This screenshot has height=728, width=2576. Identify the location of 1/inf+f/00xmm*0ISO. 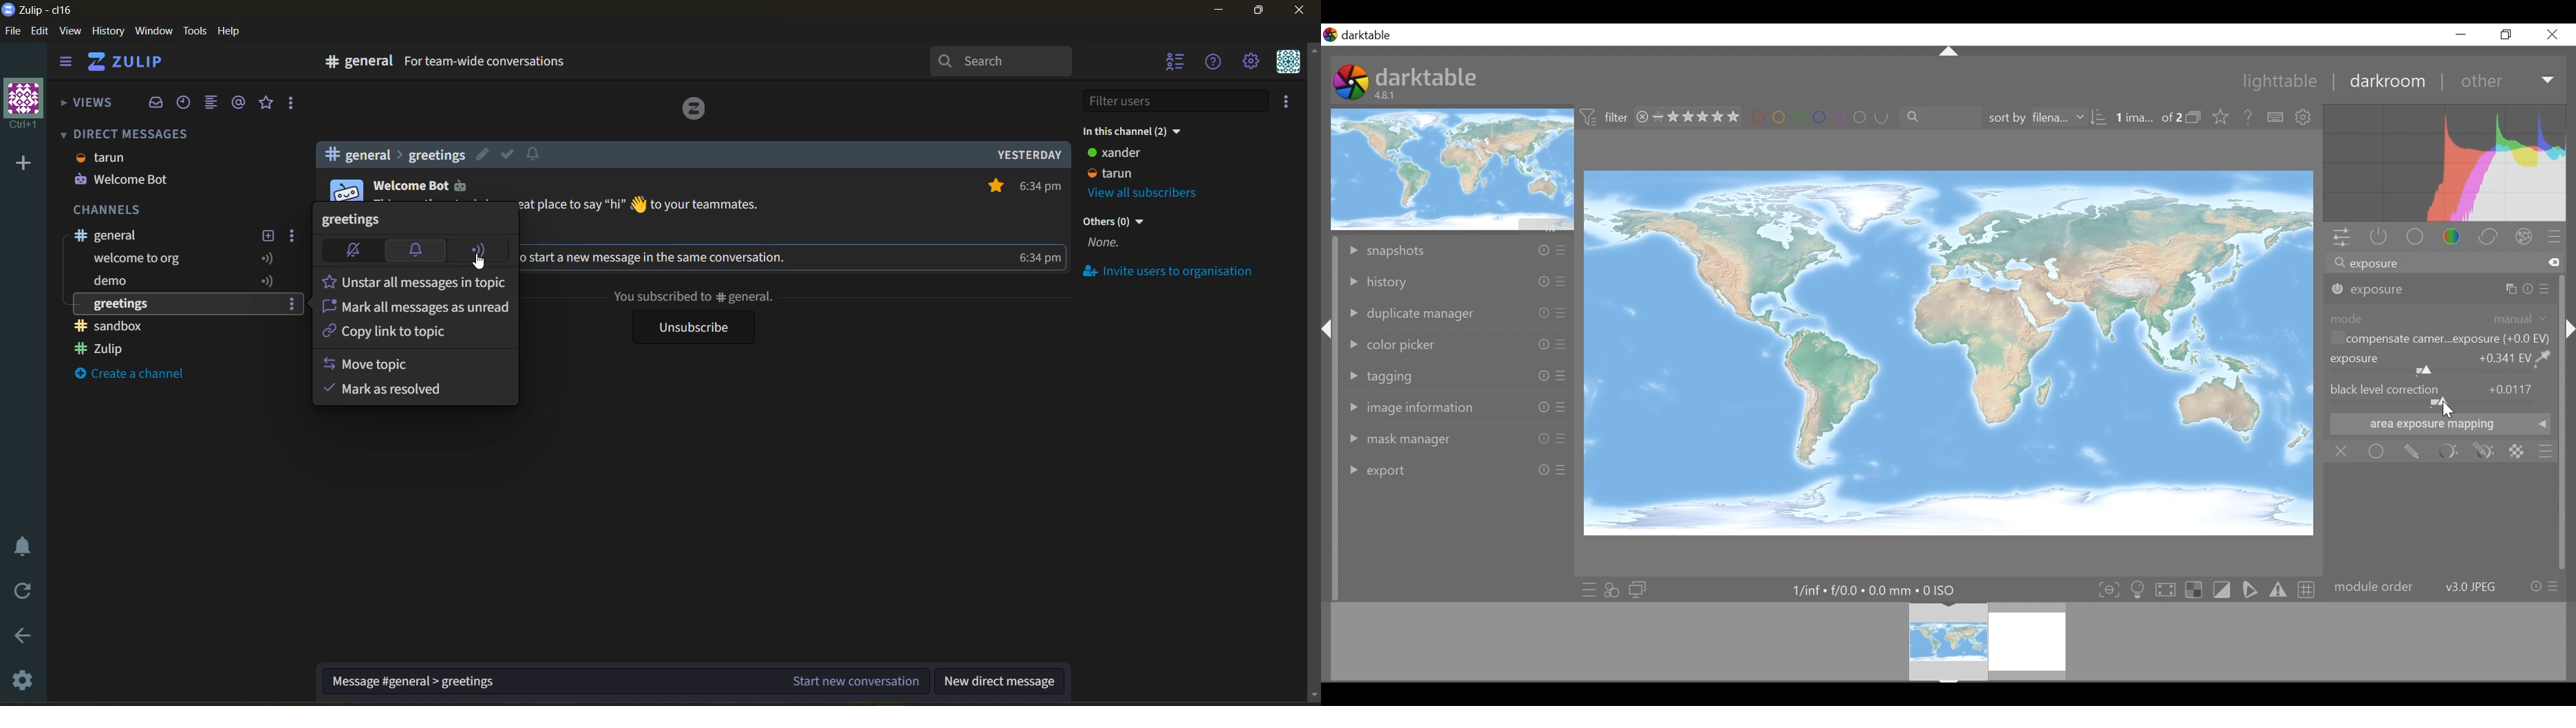
(1872, 590).